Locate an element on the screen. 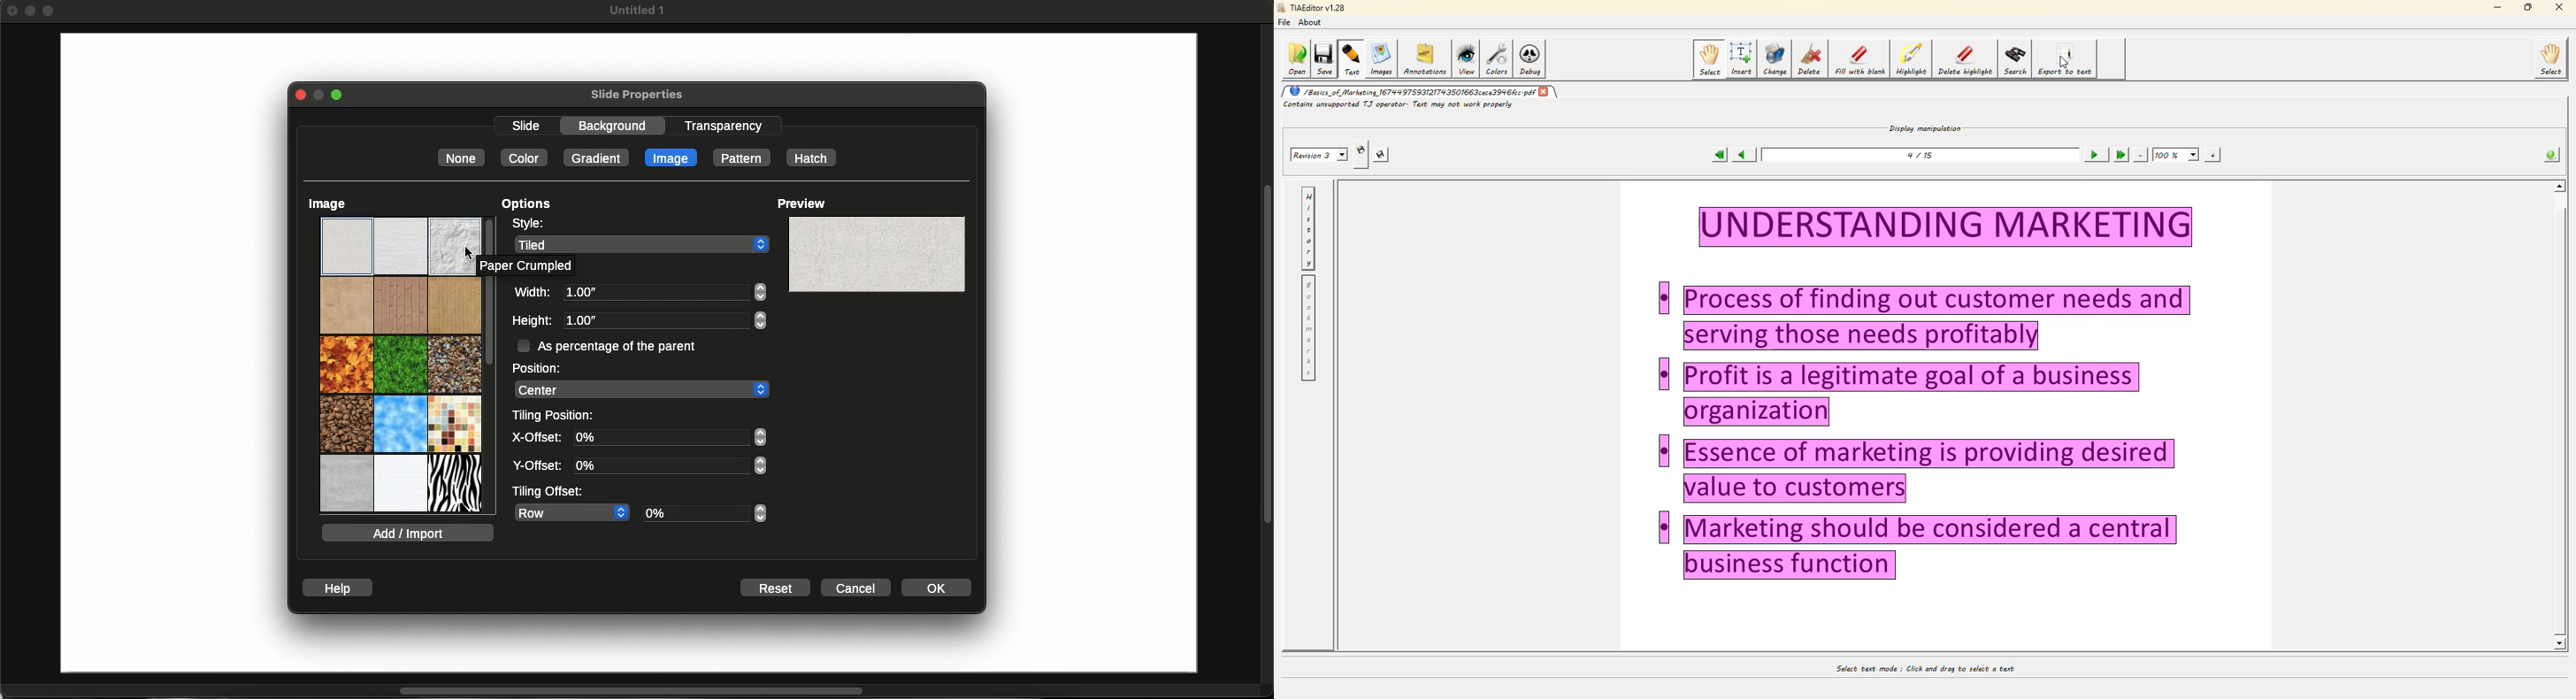 The height and width of the screenshot is (700, 2576). Gradient is located at coordinates (597, 157).